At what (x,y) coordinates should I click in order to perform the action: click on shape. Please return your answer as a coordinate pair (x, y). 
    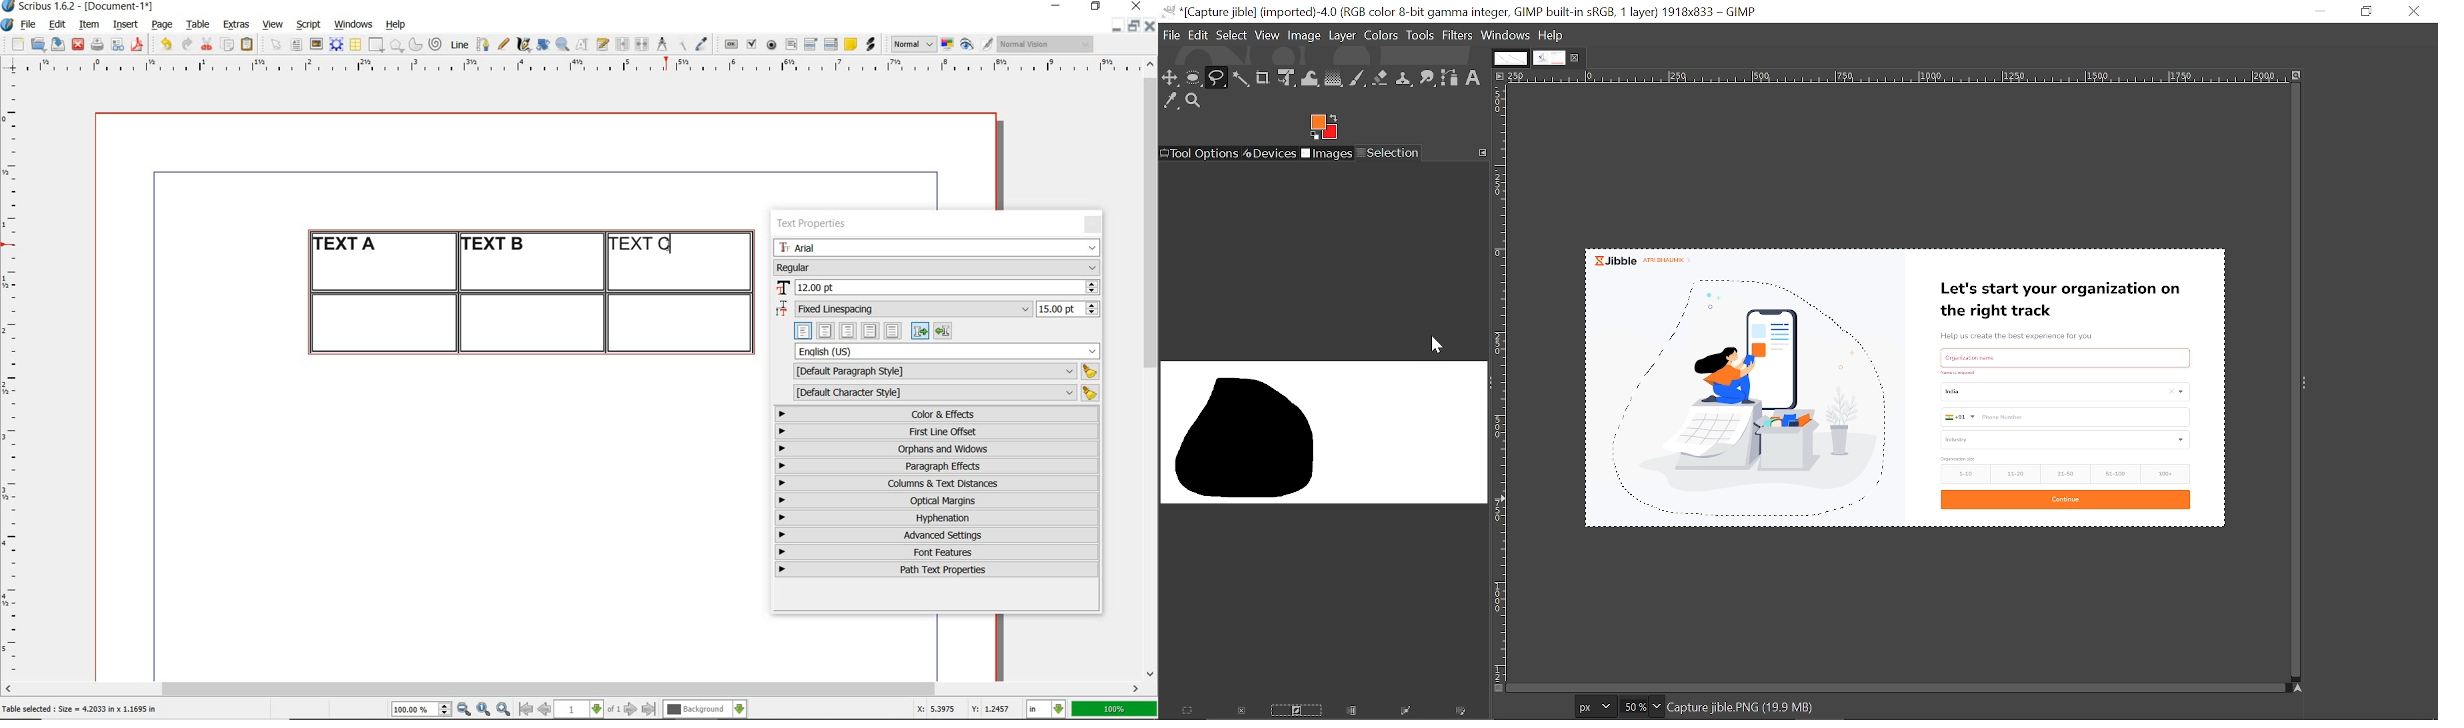
    Looking at the image, I should click on (378, 46).